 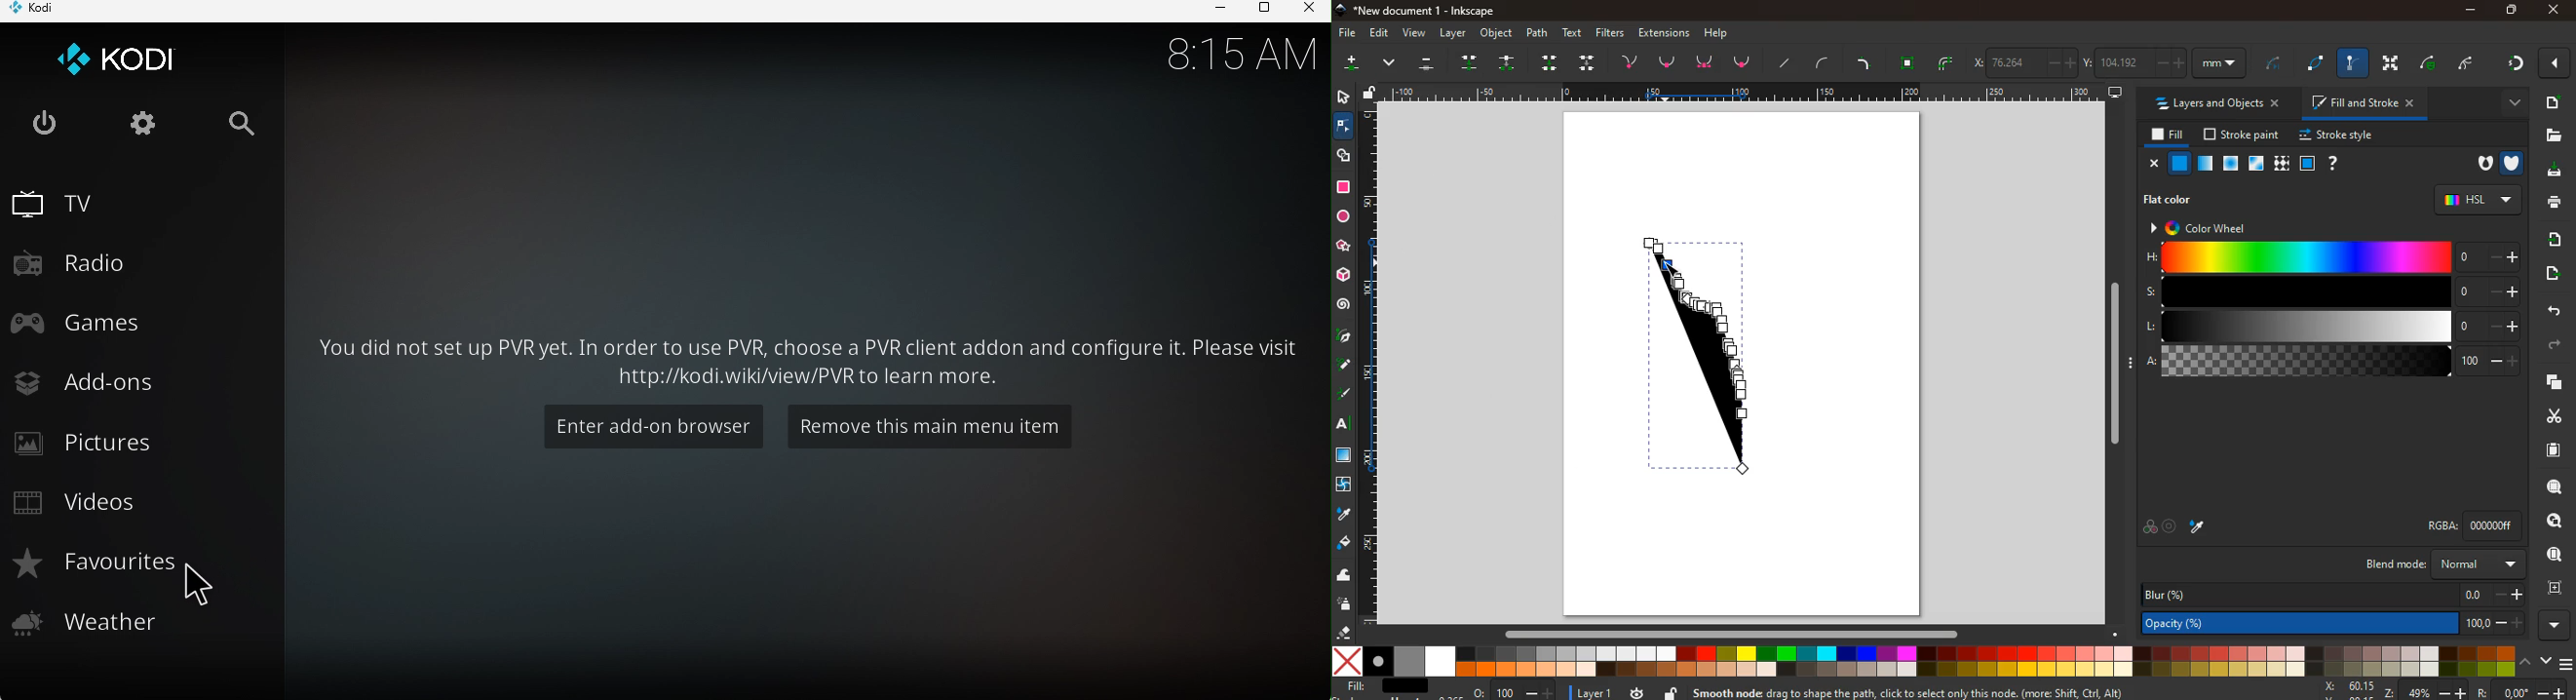 I want to click on Close, so click(x=2553, y=10).